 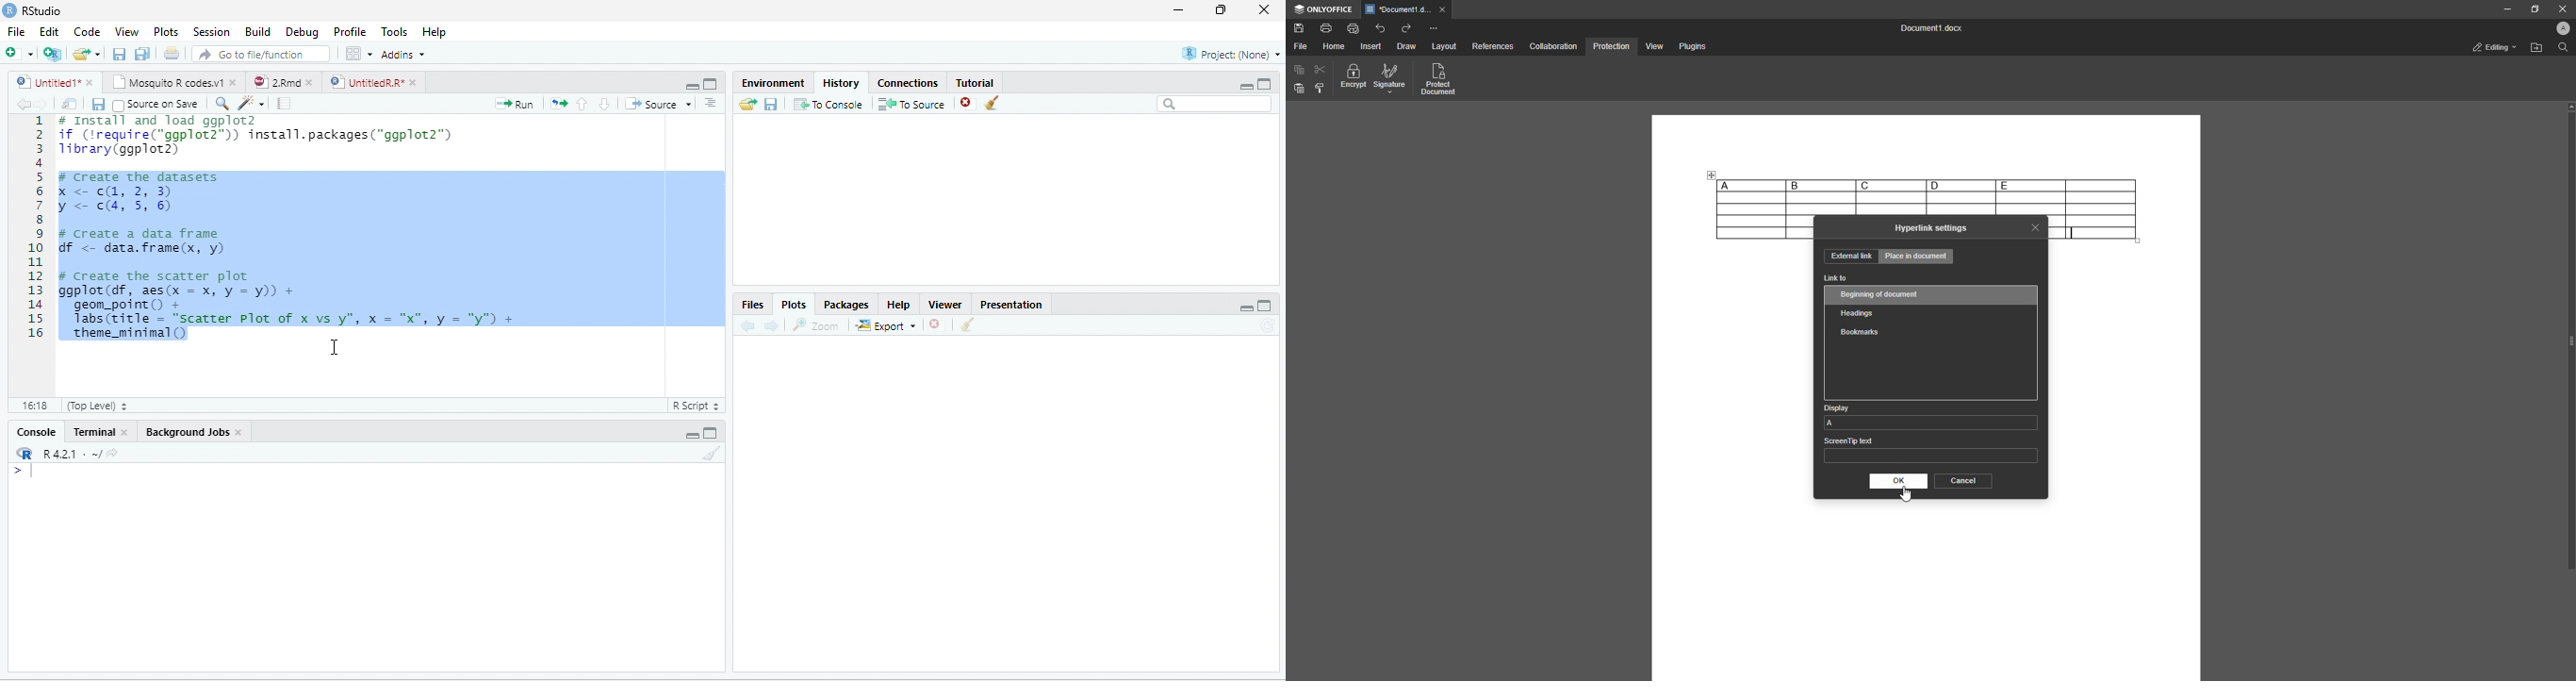 I want to click on Minimize, so click(x=1246, y=307).